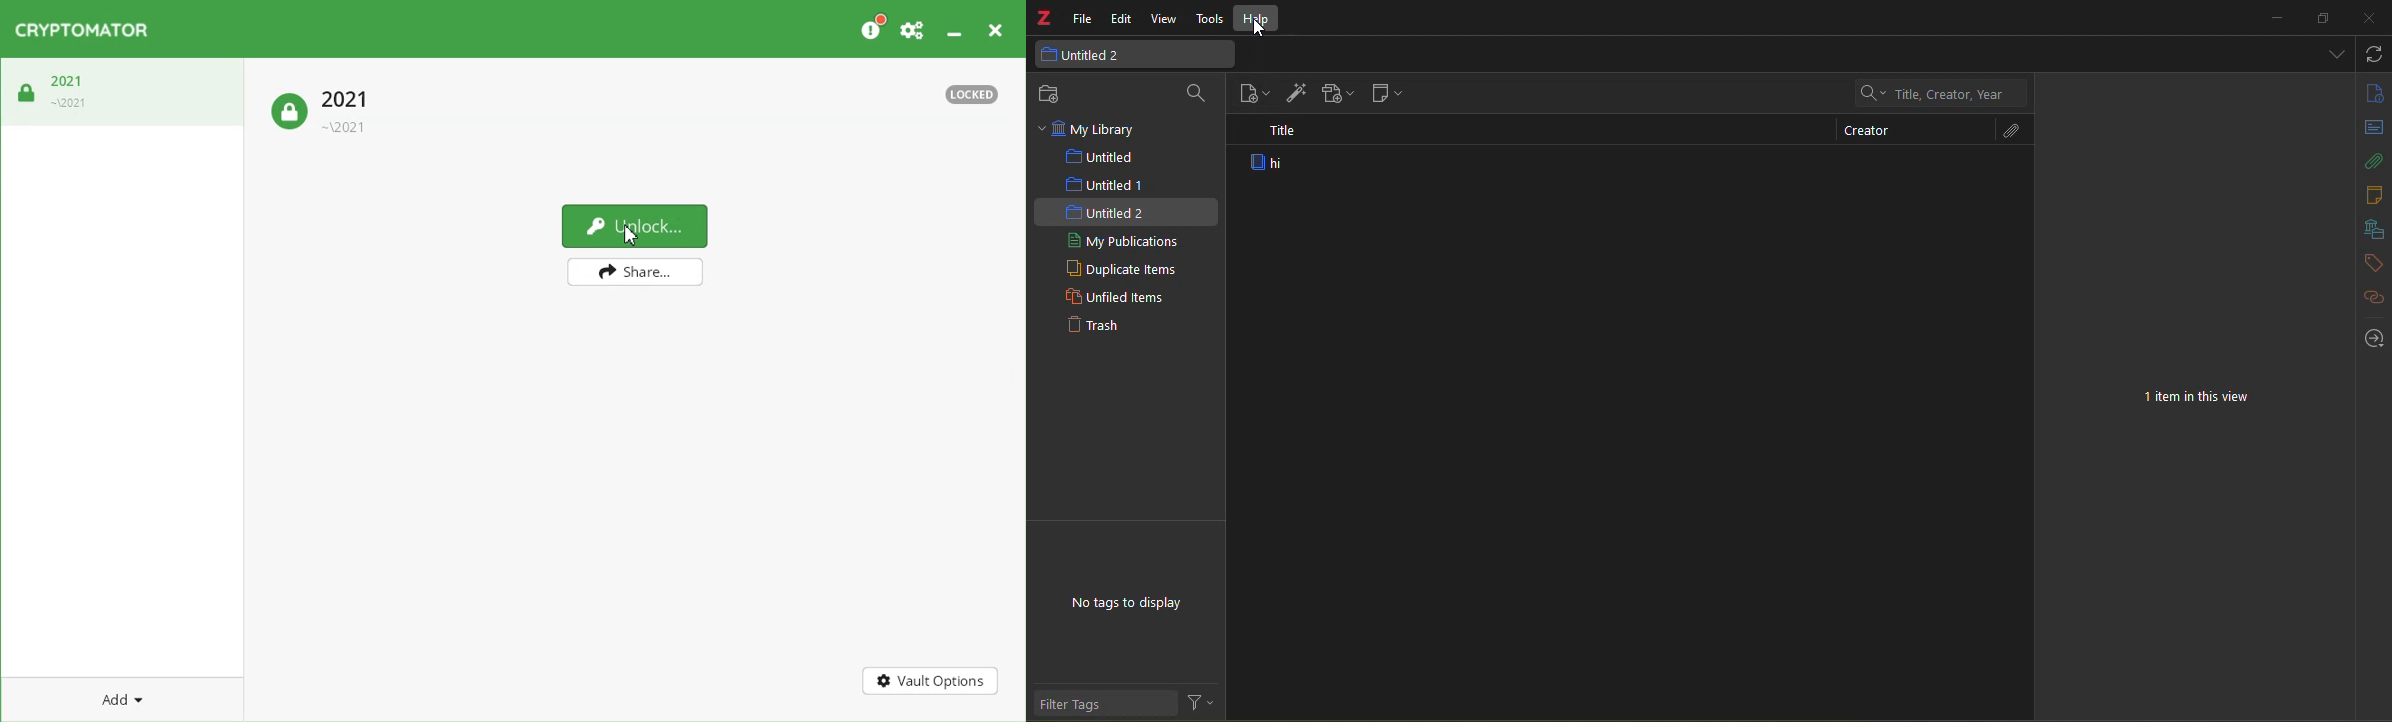  Describe the element at coordinates (1122, 240) in the screenshot. I see `my publications` at that location.